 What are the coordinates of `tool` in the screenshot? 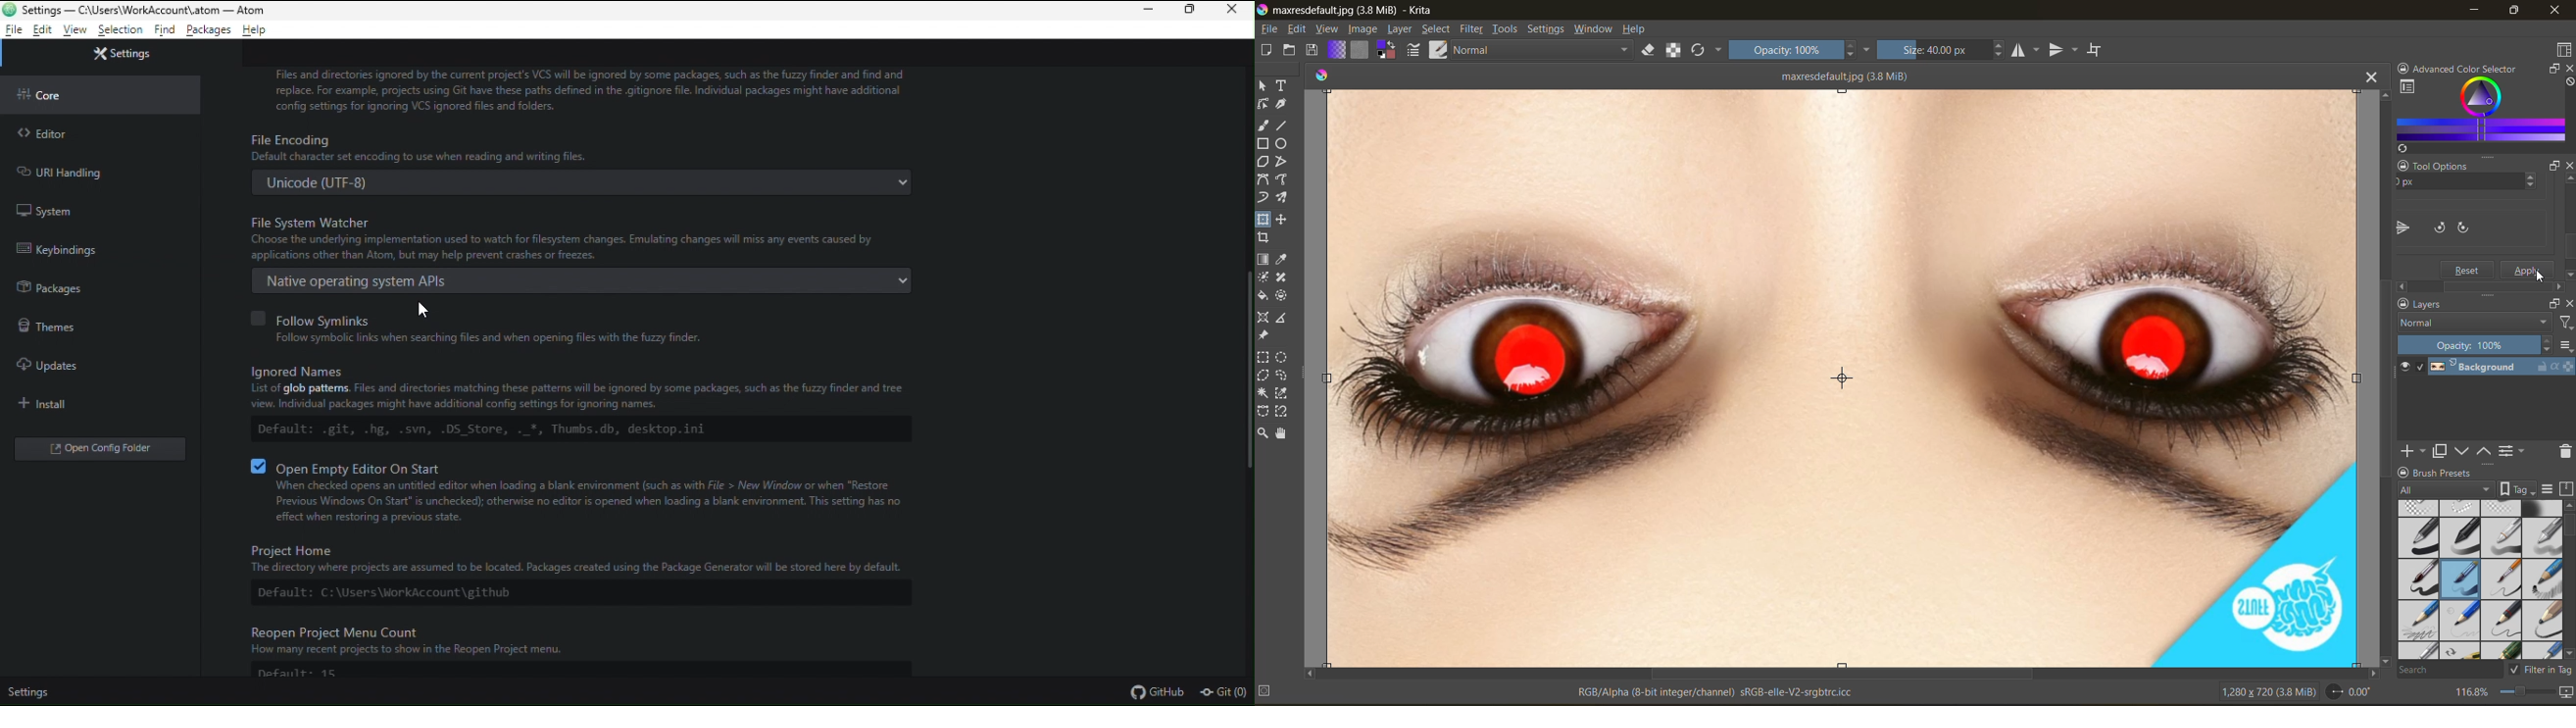 It's located at (1284, 356).